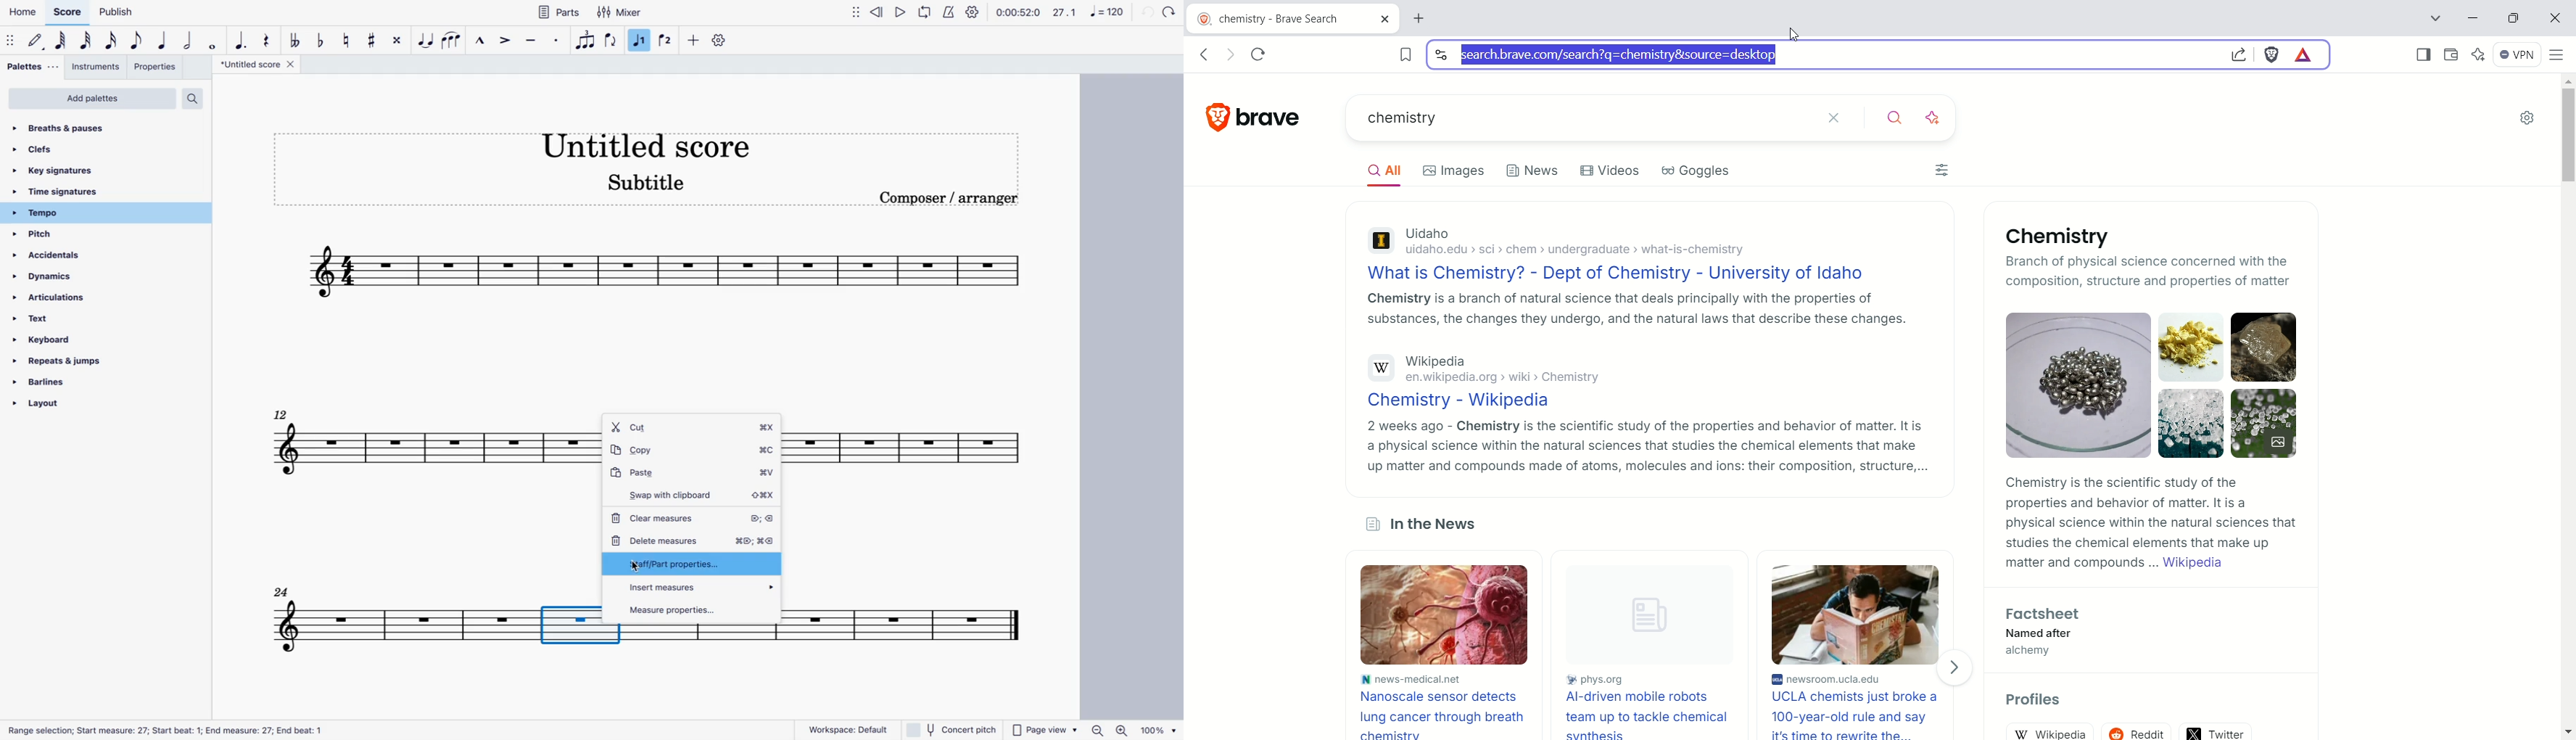 The image size is (2576, 756). I want to click on instruments, so click(98, 69).